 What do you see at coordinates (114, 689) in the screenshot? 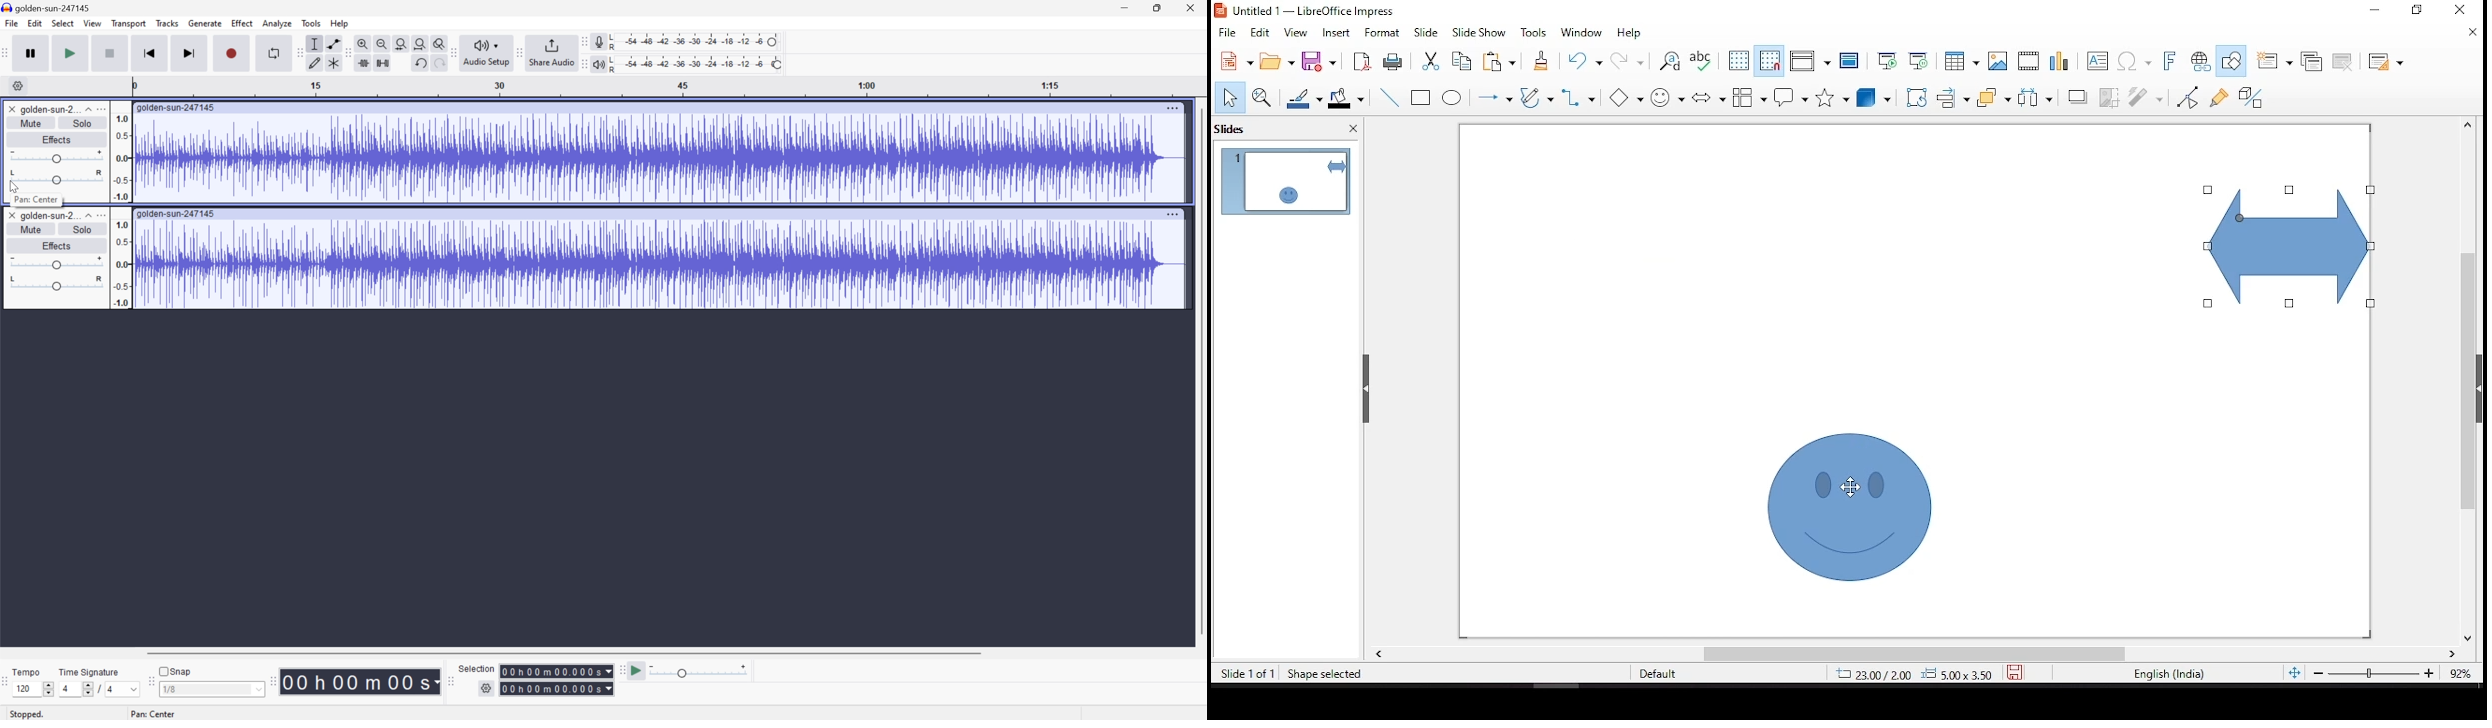
I see `4` at bounding box center [114, 689].